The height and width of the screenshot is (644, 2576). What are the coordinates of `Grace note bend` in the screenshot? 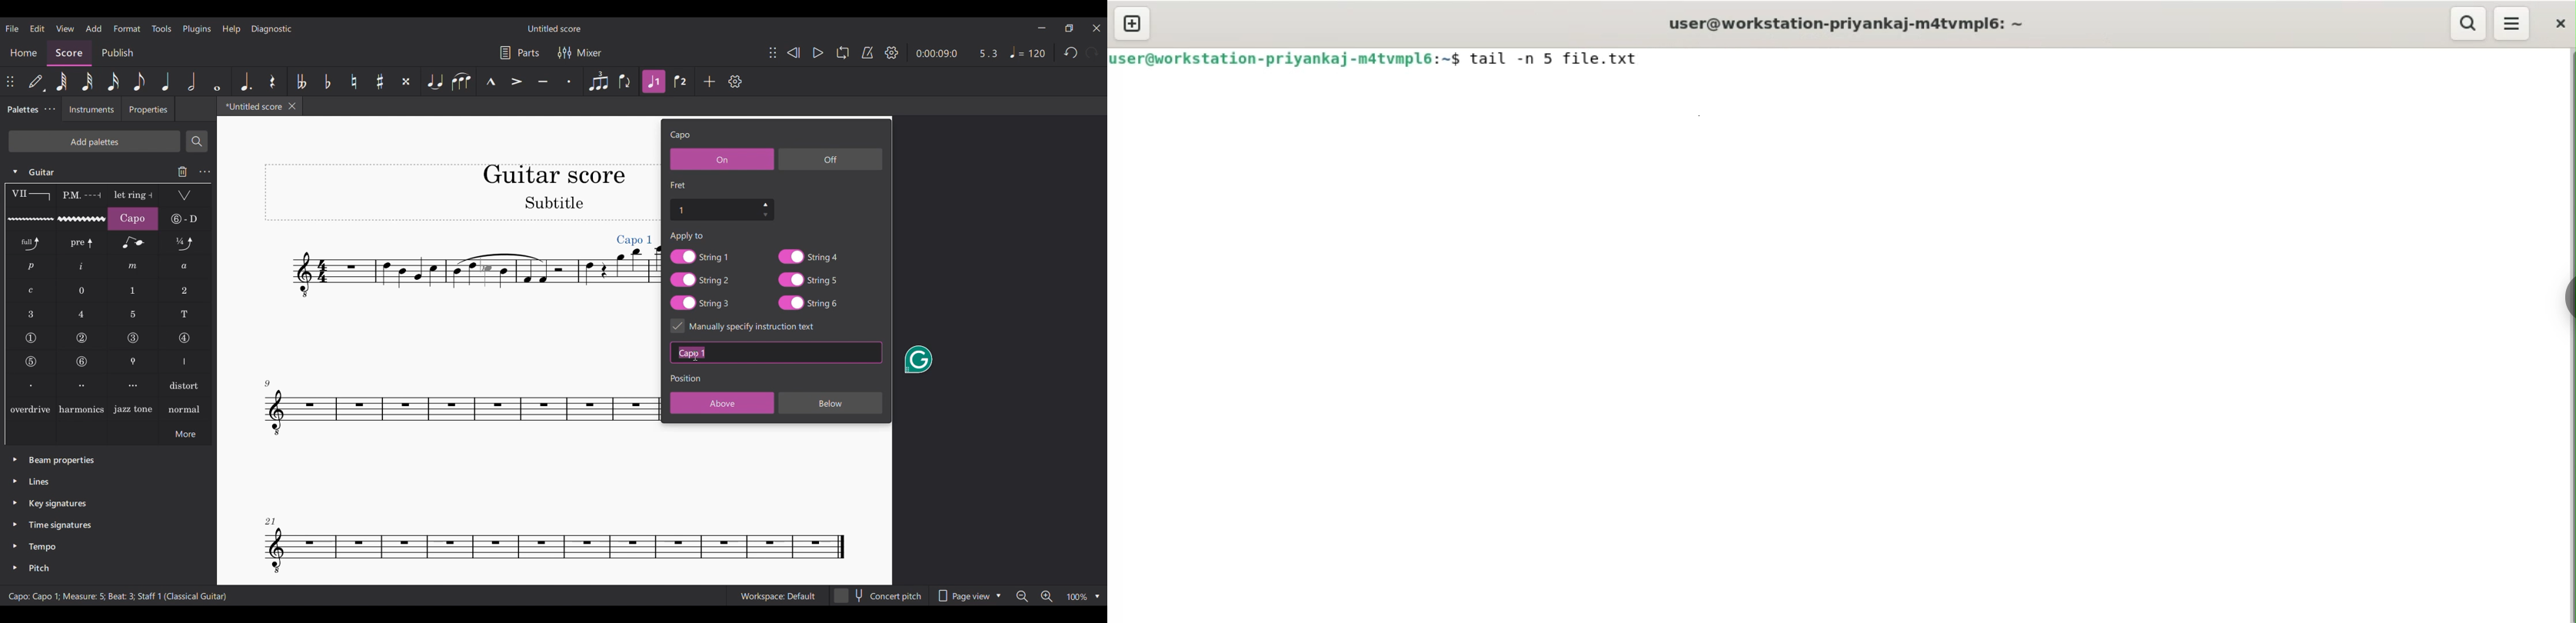 It's located at (133, 243).